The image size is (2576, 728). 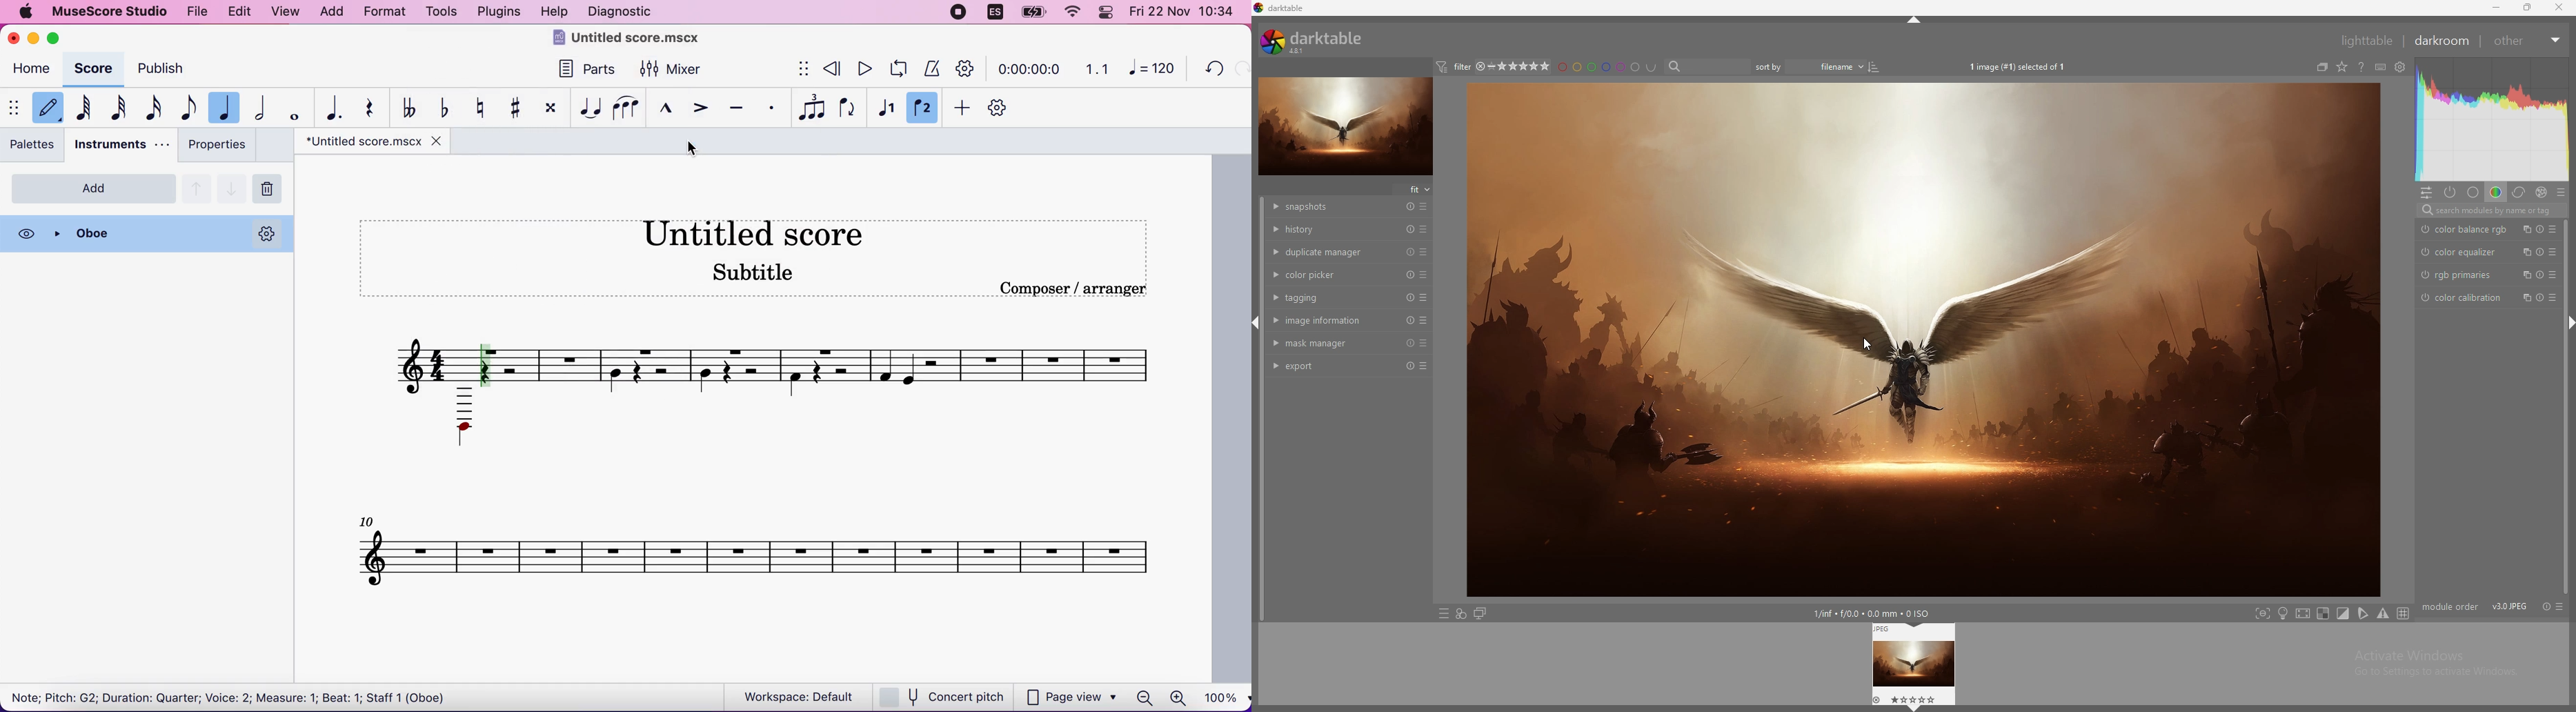 I want to click on home, so click(x=32, y=68).